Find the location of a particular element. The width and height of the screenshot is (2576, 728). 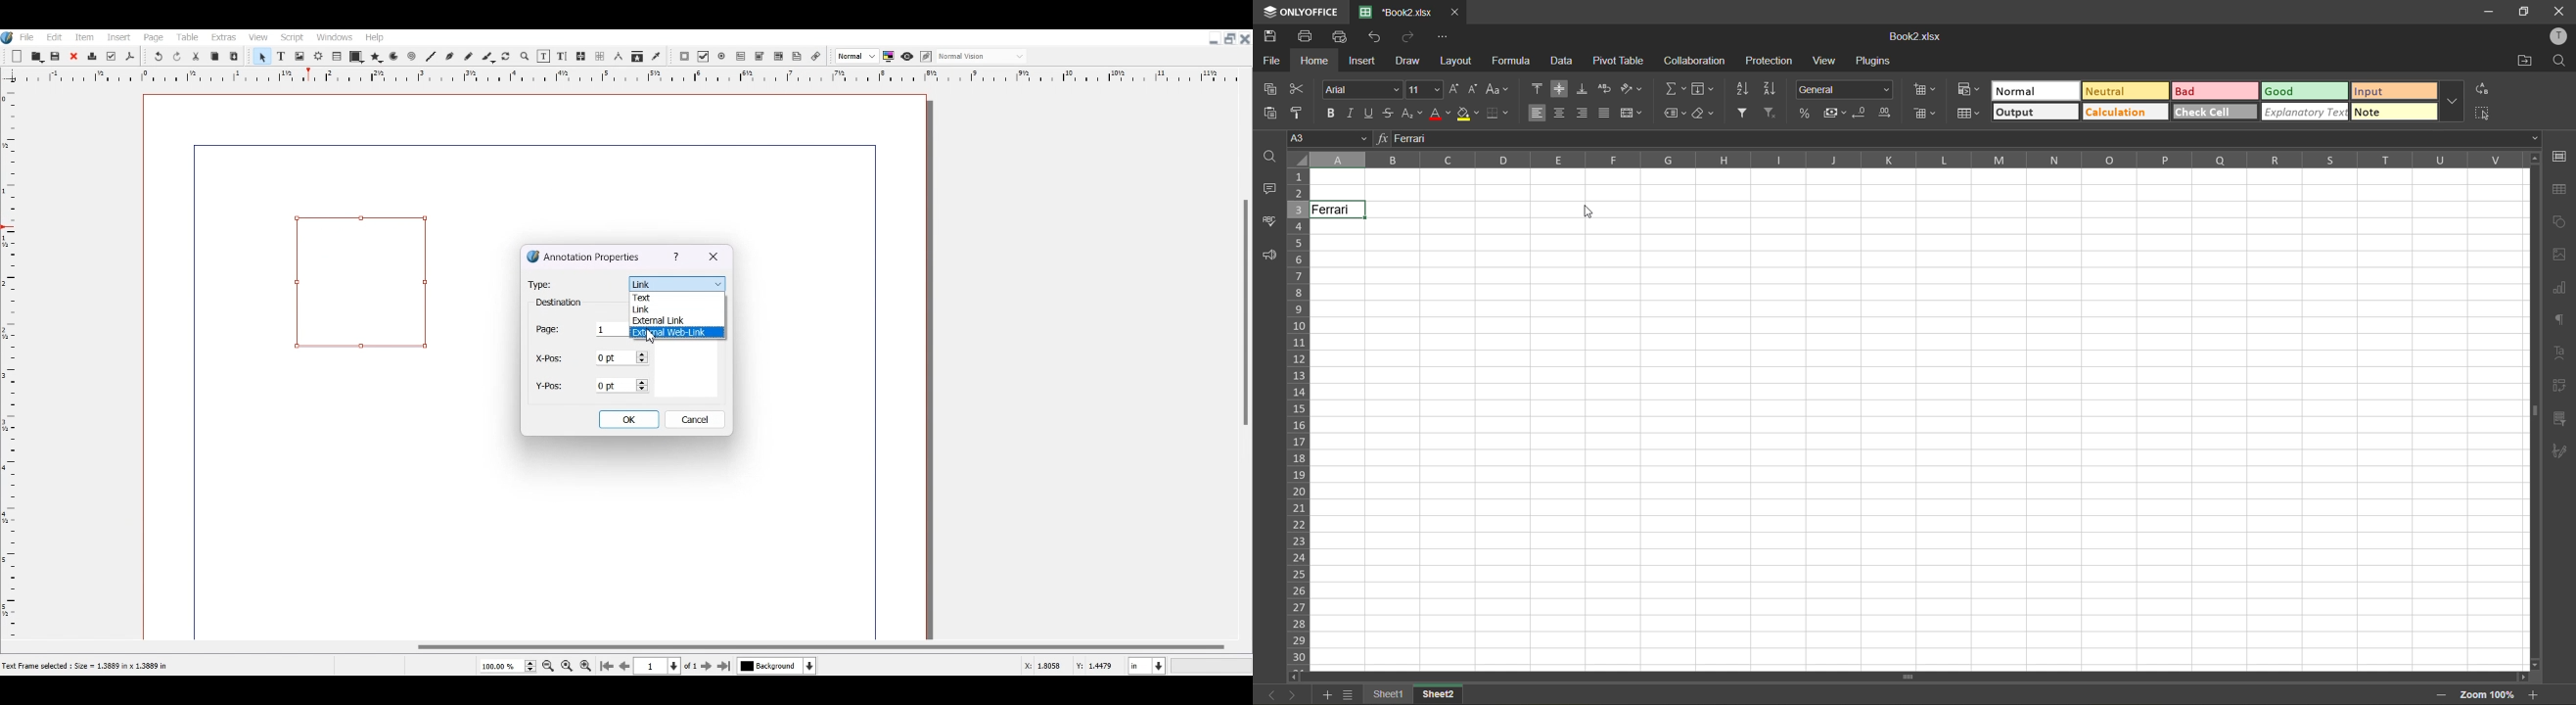

Table is located at coordinates (187, 37).